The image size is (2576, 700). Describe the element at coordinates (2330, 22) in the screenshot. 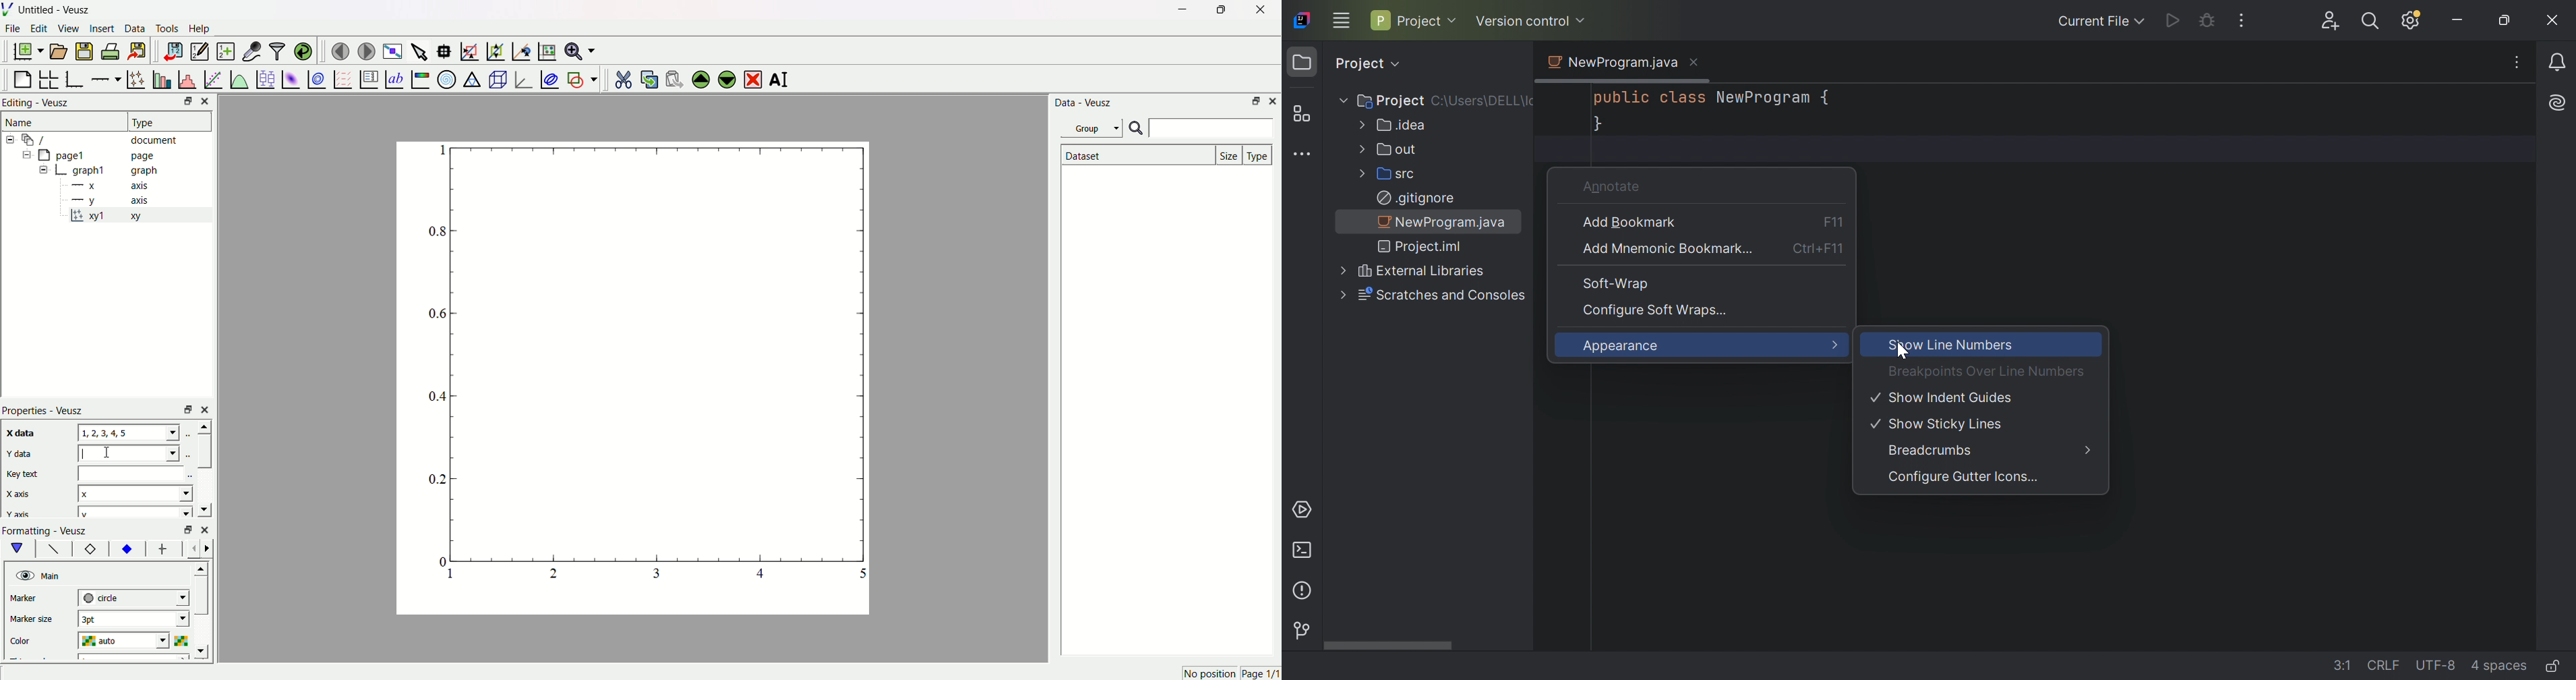

I see `Code with me` at that location.